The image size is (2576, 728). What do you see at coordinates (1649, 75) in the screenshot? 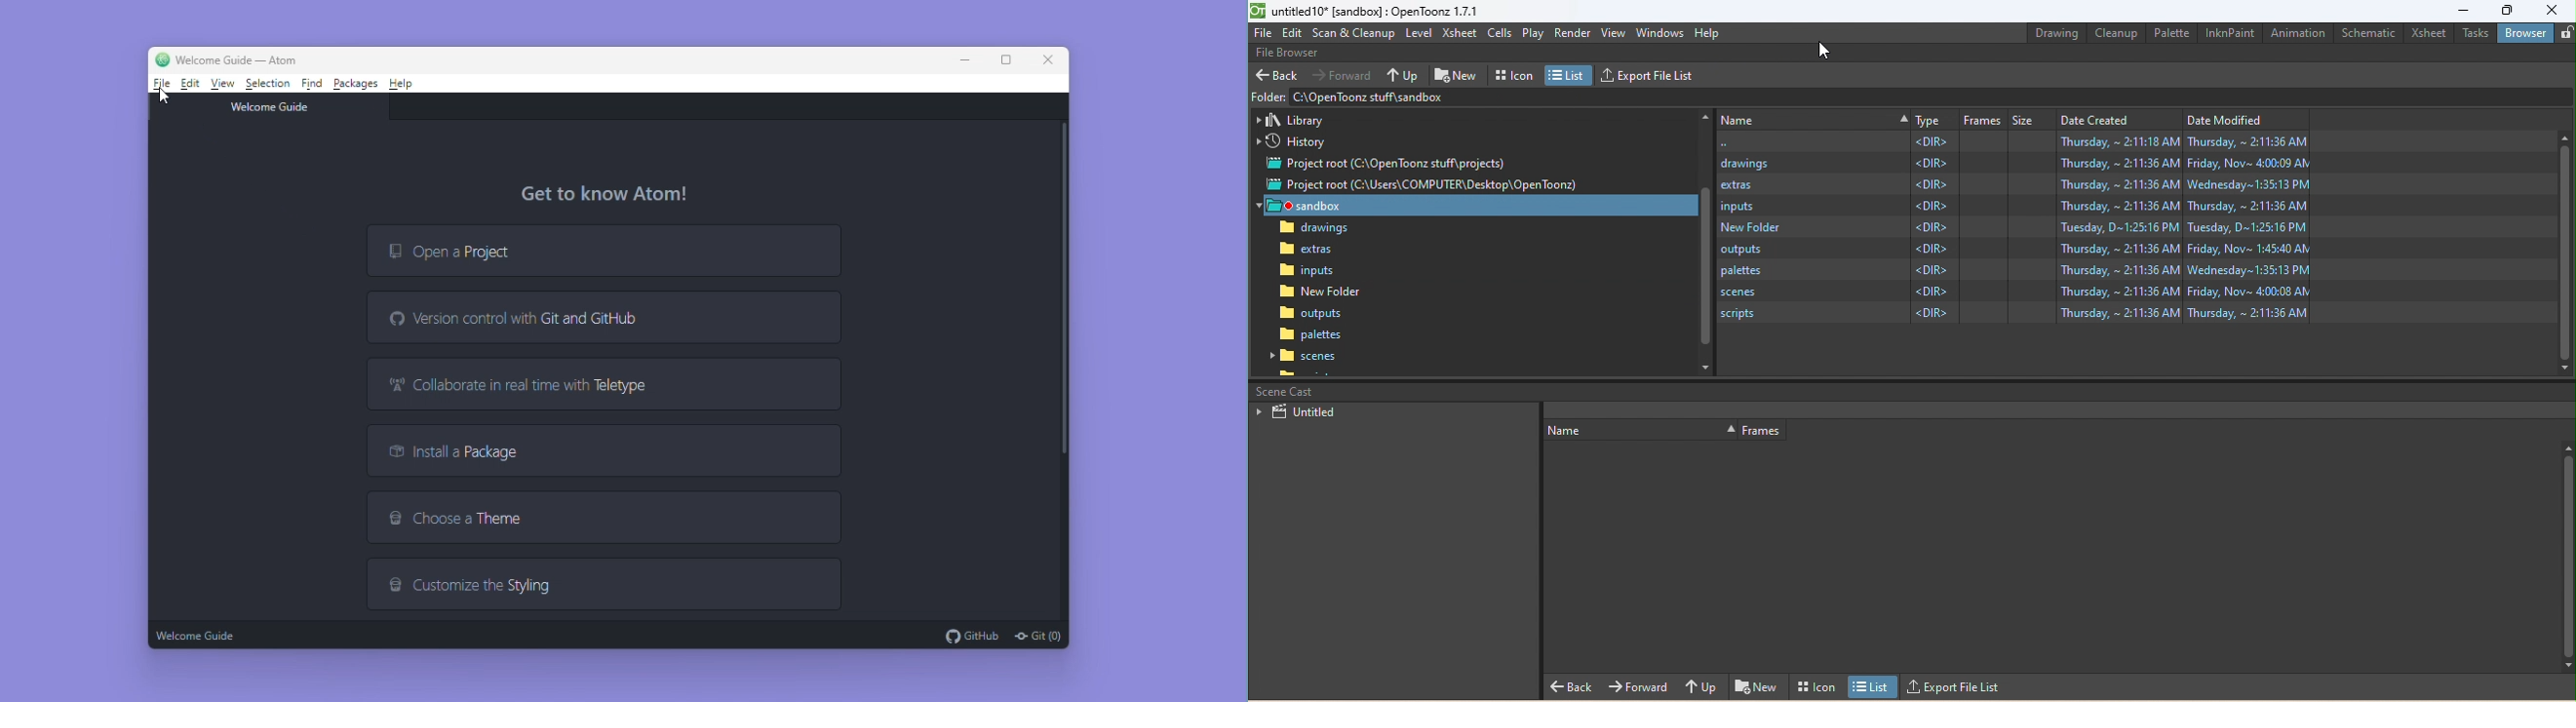
I see `Export file list` at bounding box center [1649, 75].